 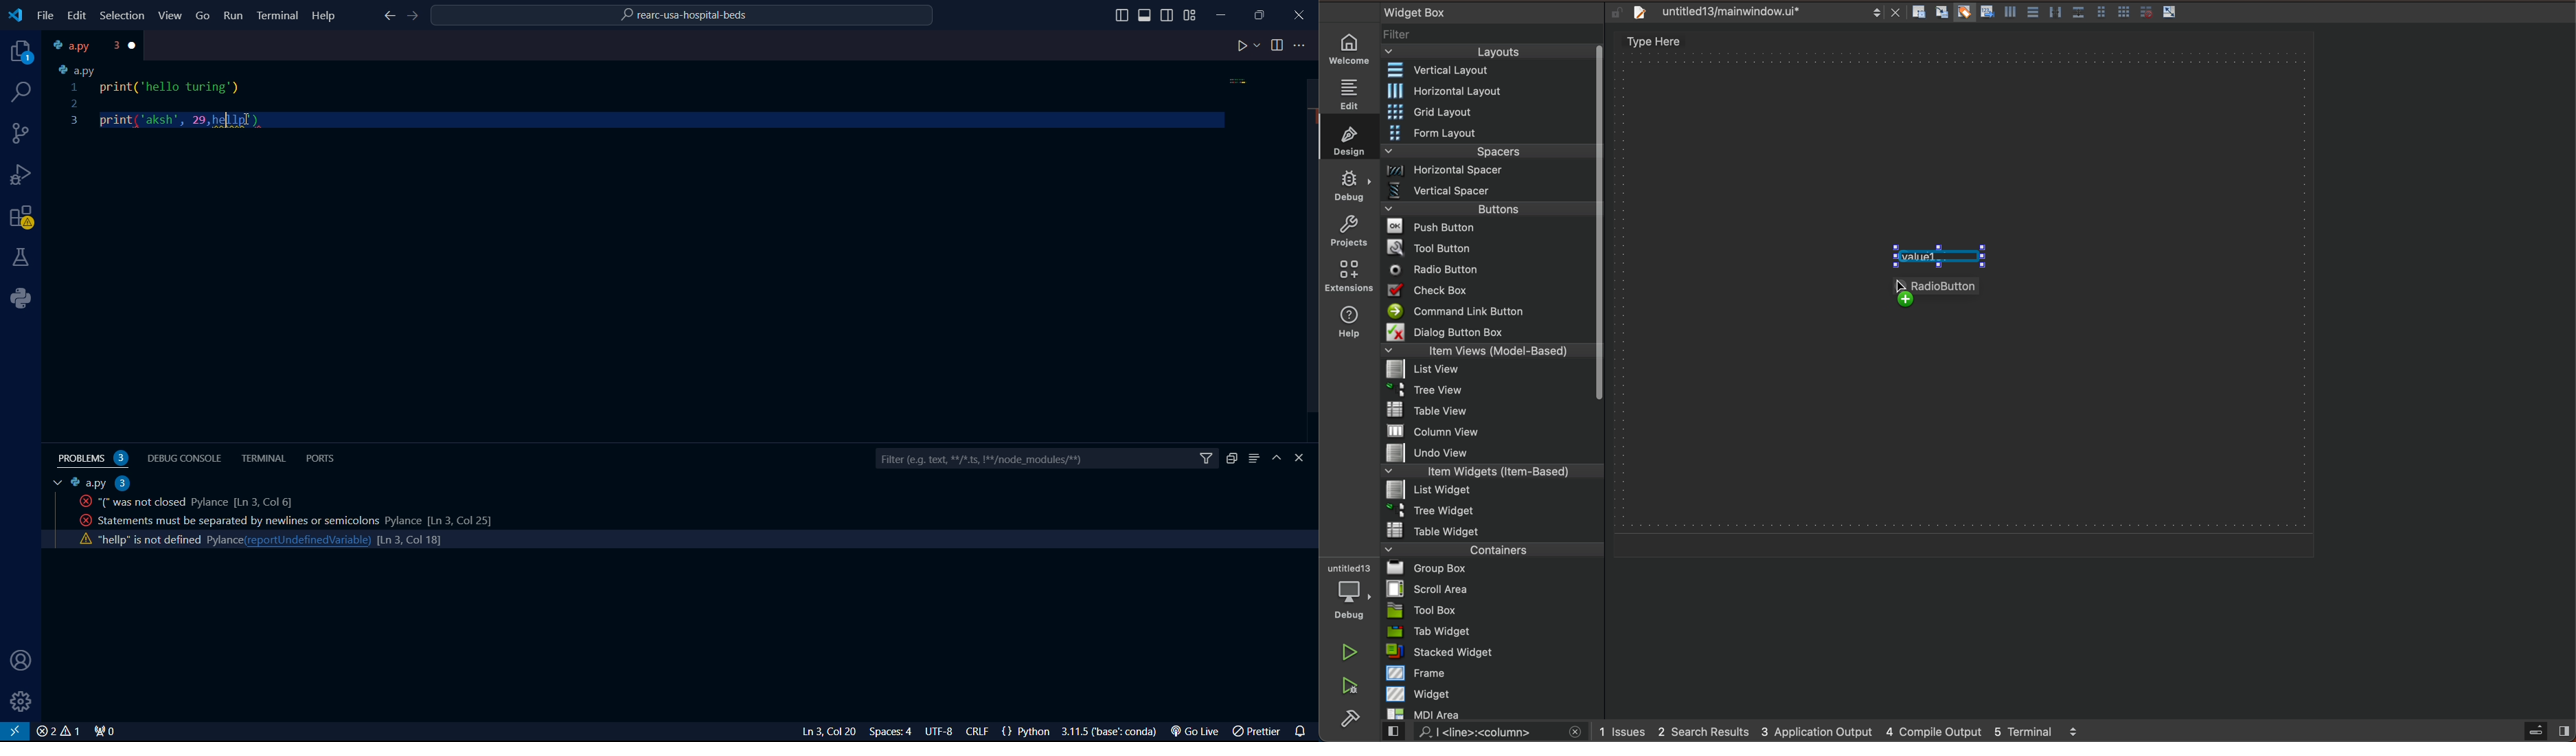 I want to click on toggle, so click(x=1277, y=45).